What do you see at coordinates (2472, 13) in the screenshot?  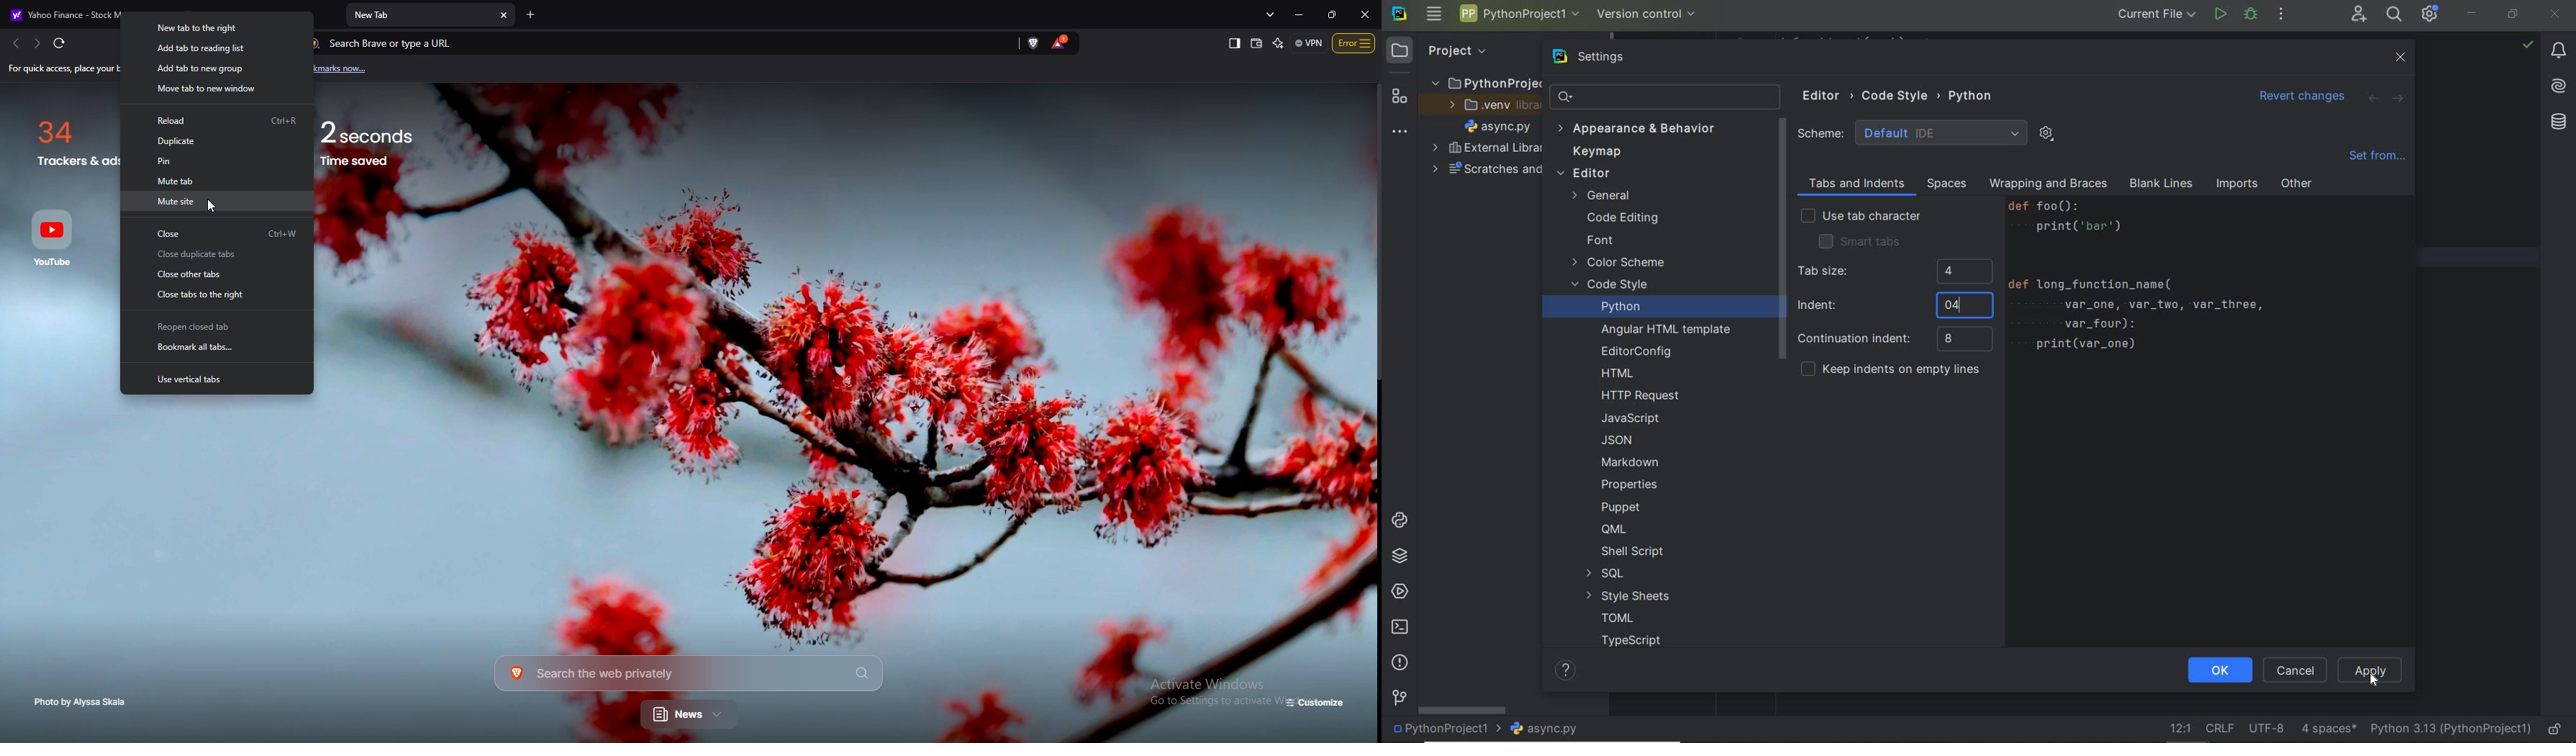 I see `minimize` at bounding box center [2472, 13].